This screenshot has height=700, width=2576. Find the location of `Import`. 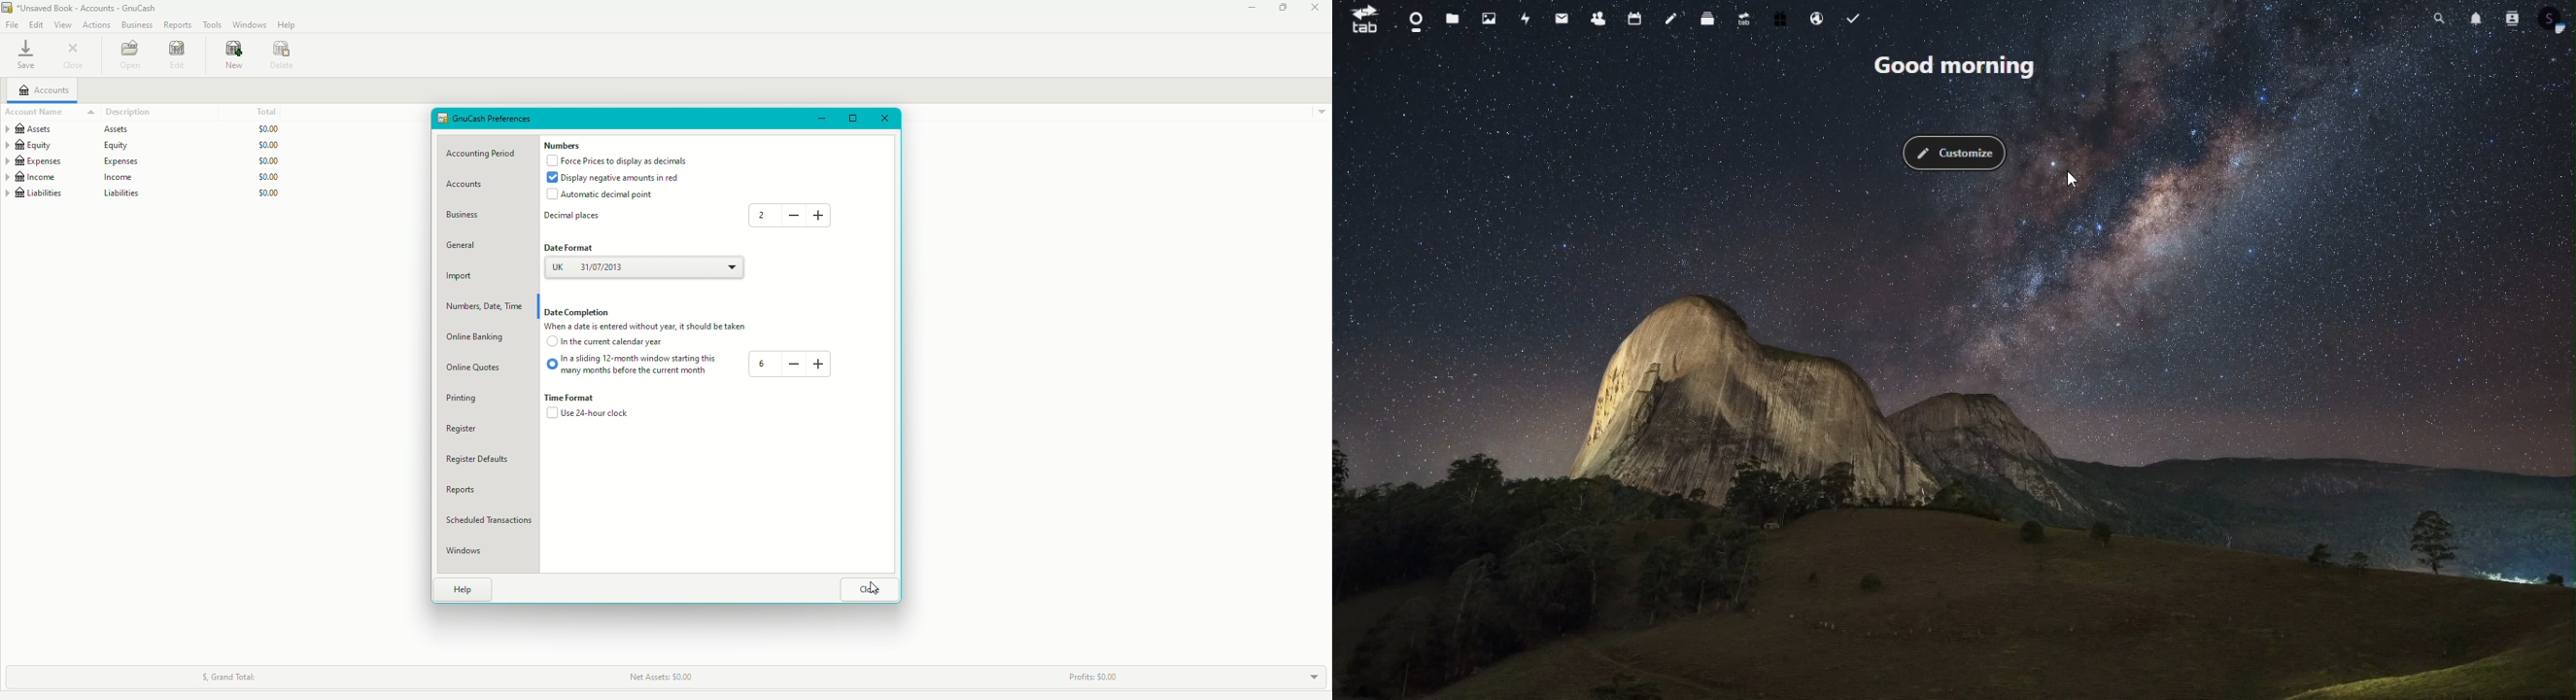

Import is located at coordinates (461, 277).